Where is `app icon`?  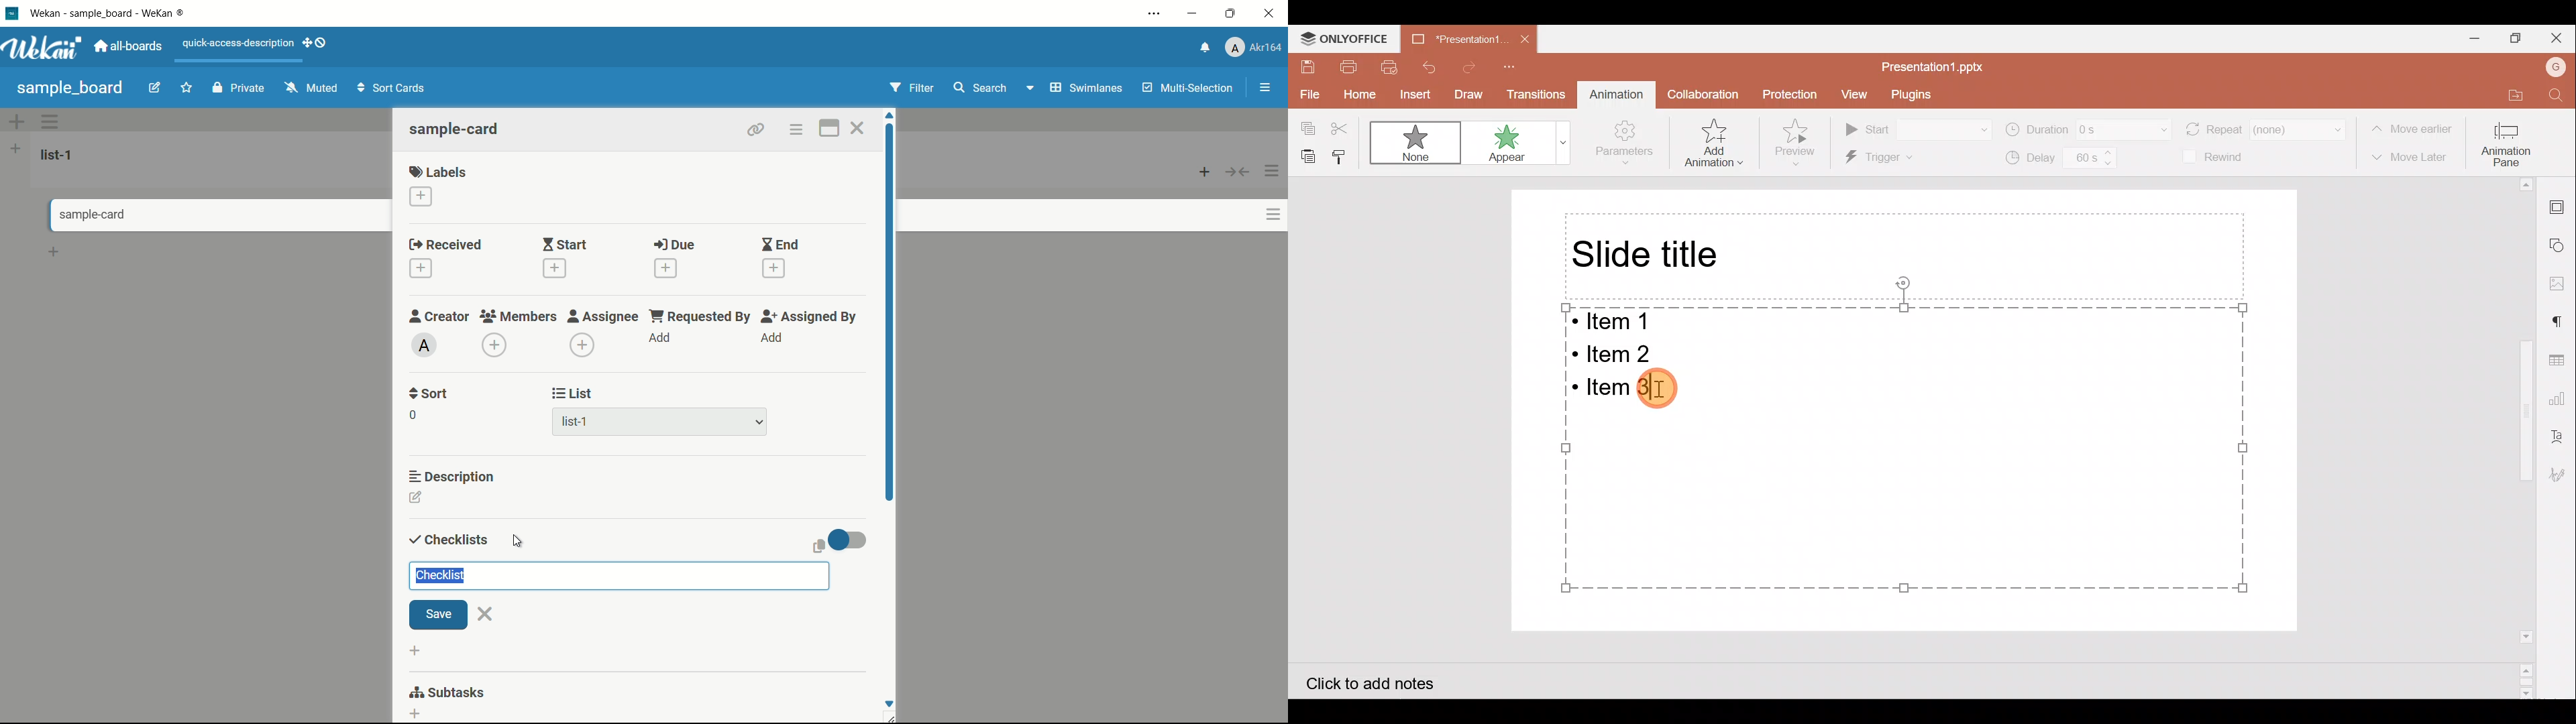 app icon is located at coordinates (11, 13).